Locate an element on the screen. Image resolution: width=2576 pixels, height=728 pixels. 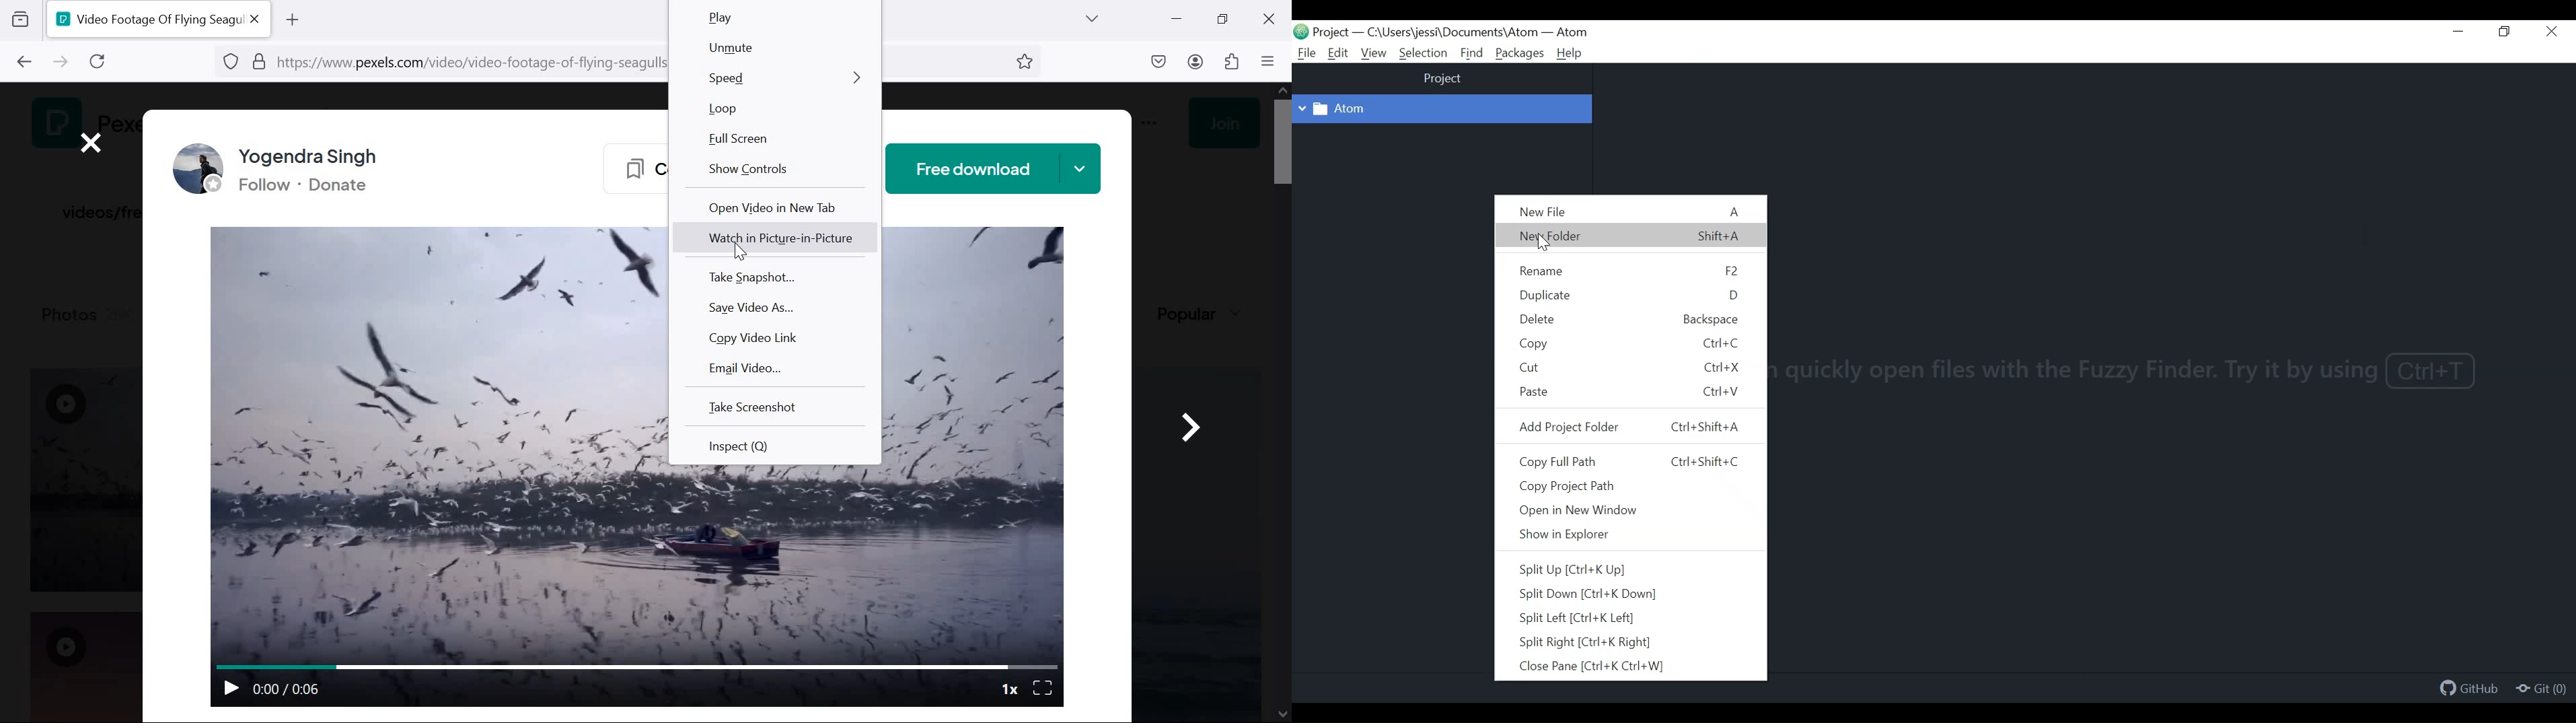
Take screenshot is located at coordinates (754, 407).